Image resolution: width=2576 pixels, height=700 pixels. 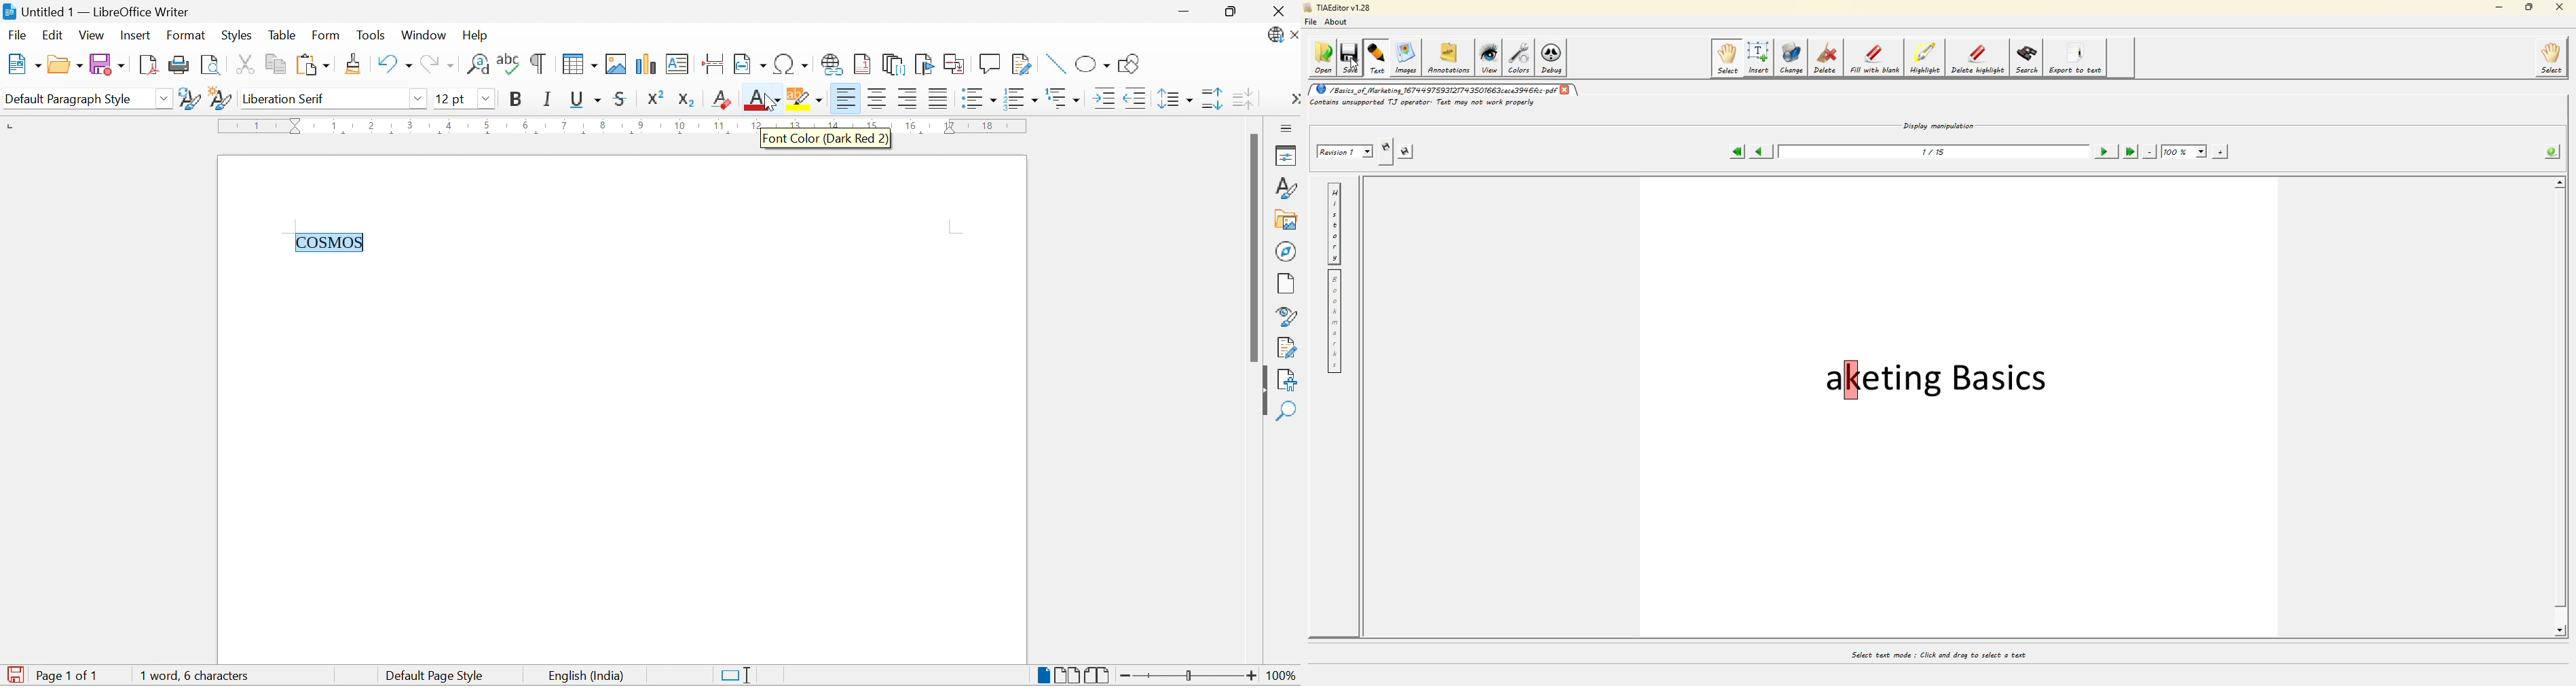 What do you see at coordinates (220, 98) in the screenshot?
I see `New Style from Selection` at bounding box center [220, 98].